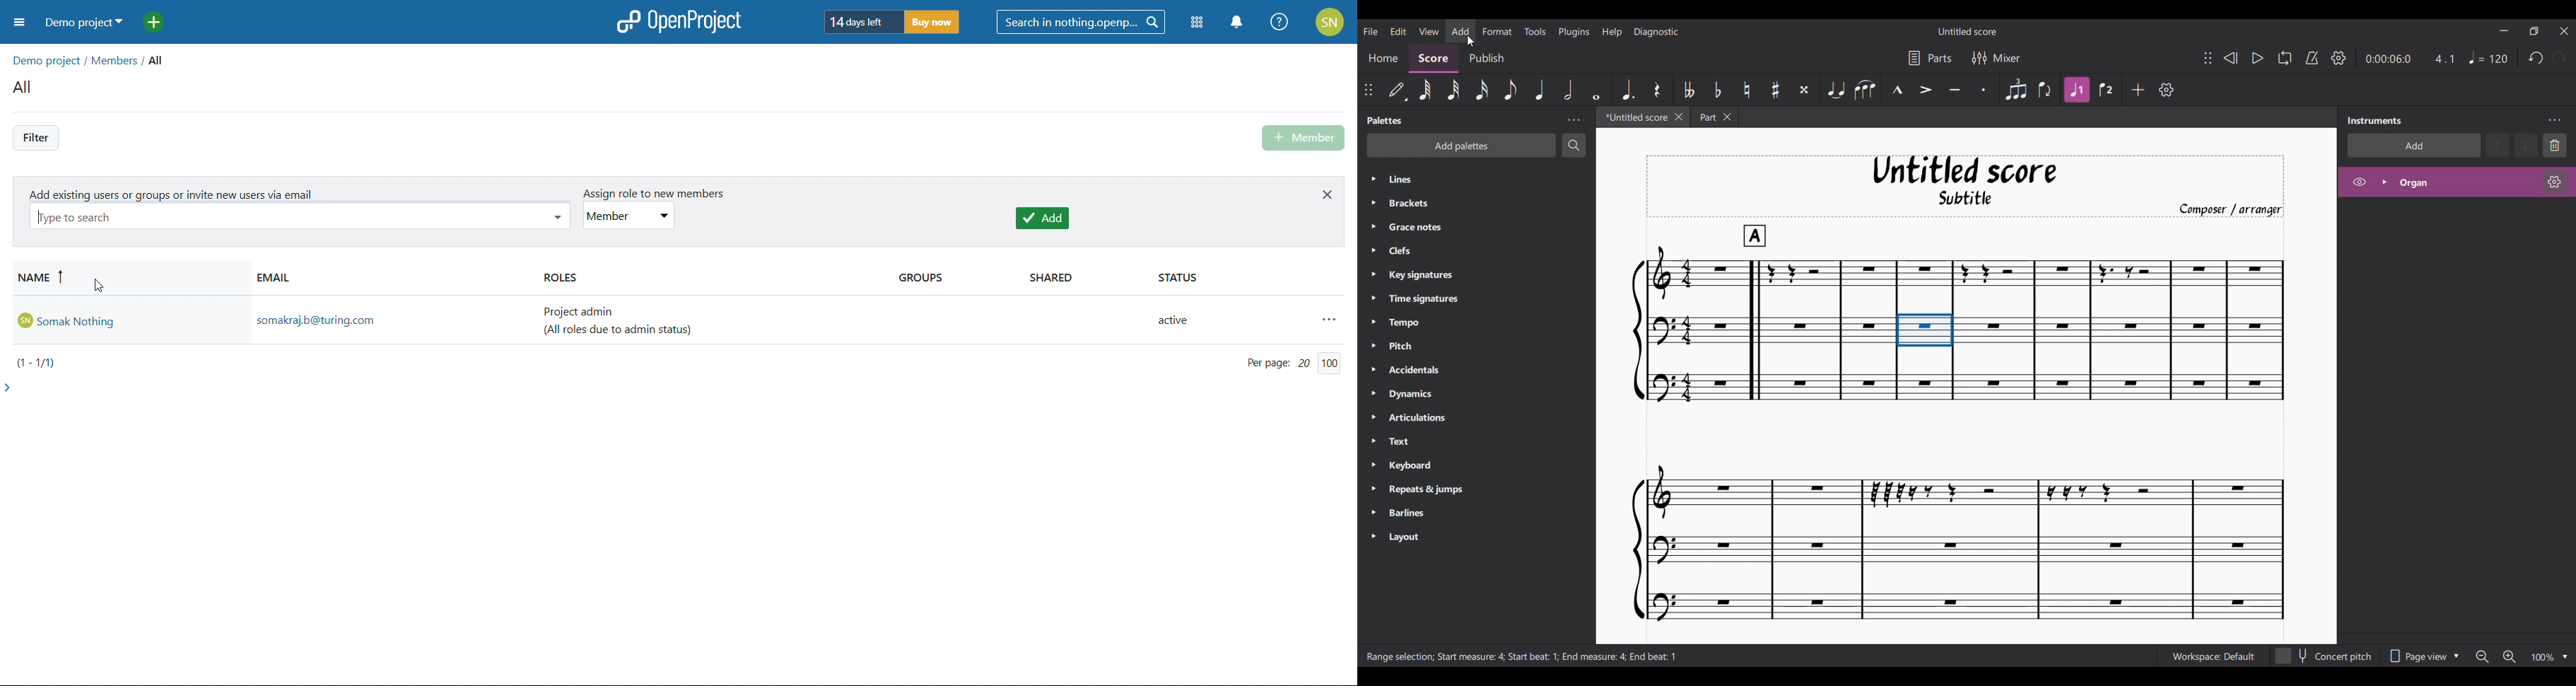 The image size is (2576, 700). What do you see at coordinates (2046, 90) in the screenshot?
I see `Flip direction` at bounding box center [2046, 90].